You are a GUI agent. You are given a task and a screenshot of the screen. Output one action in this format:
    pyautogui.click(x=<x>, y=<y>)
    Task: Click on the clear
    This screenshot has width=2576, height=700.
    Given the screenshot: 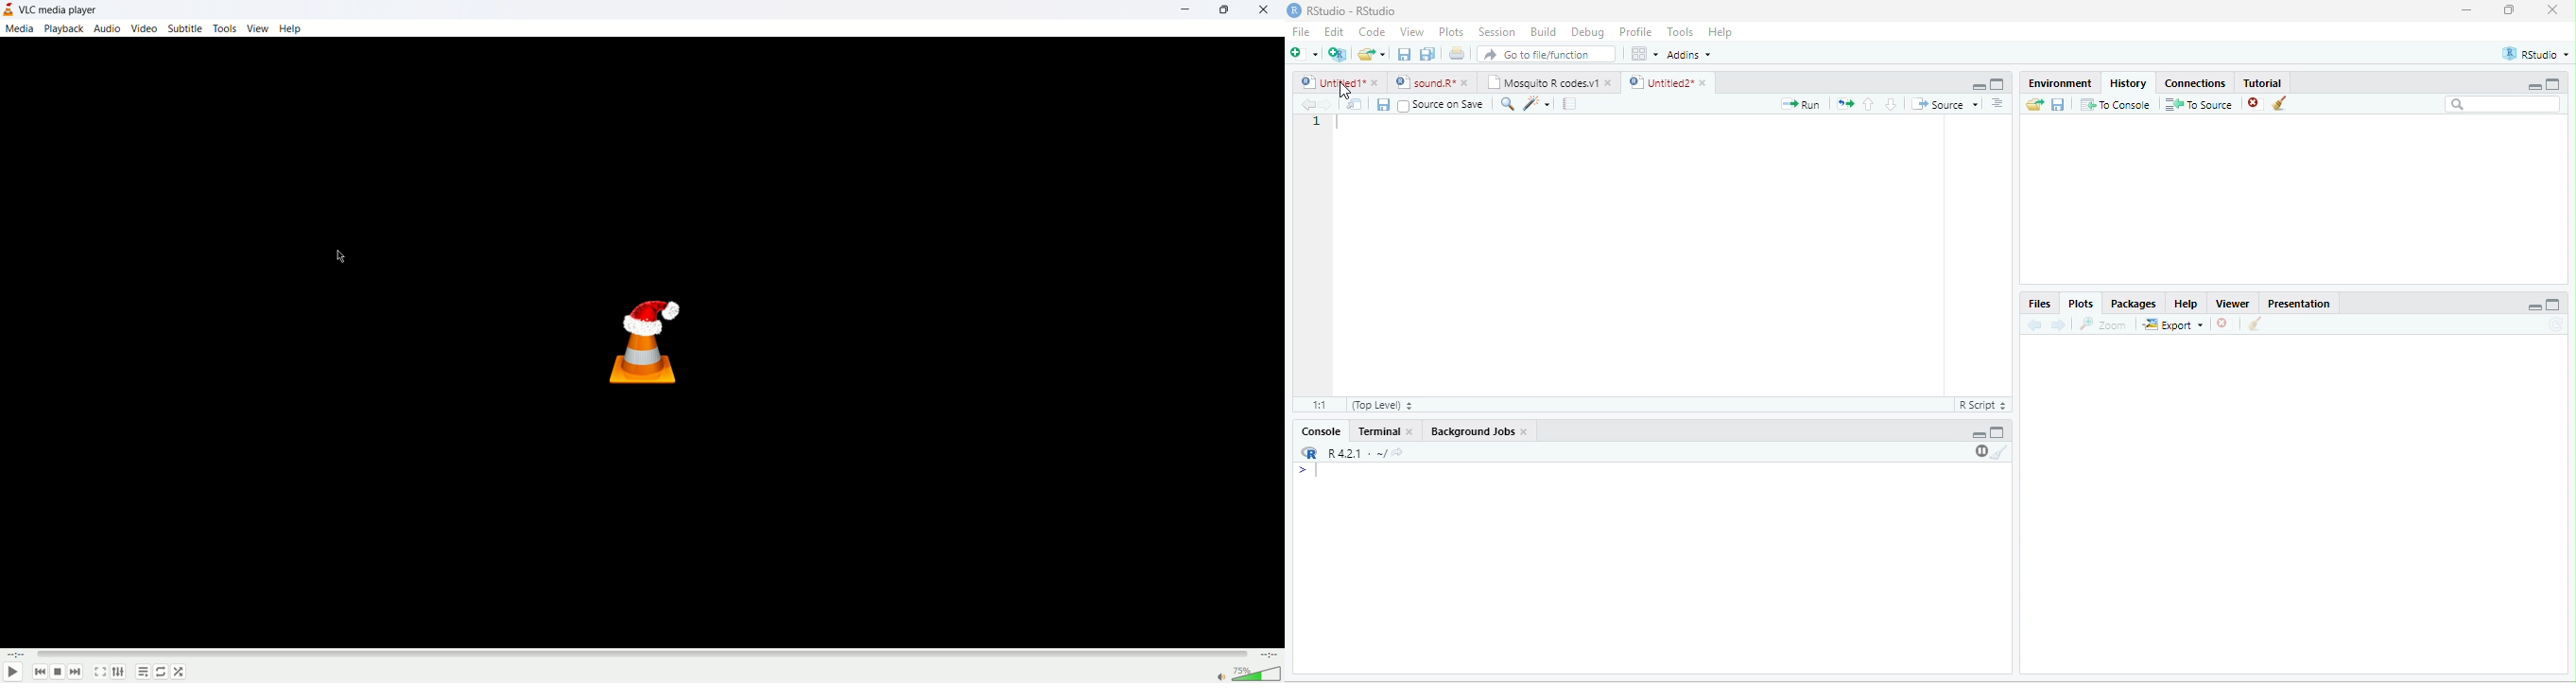 What is the action you would take?
    pyautogui.click(x=2279, y=103)
    